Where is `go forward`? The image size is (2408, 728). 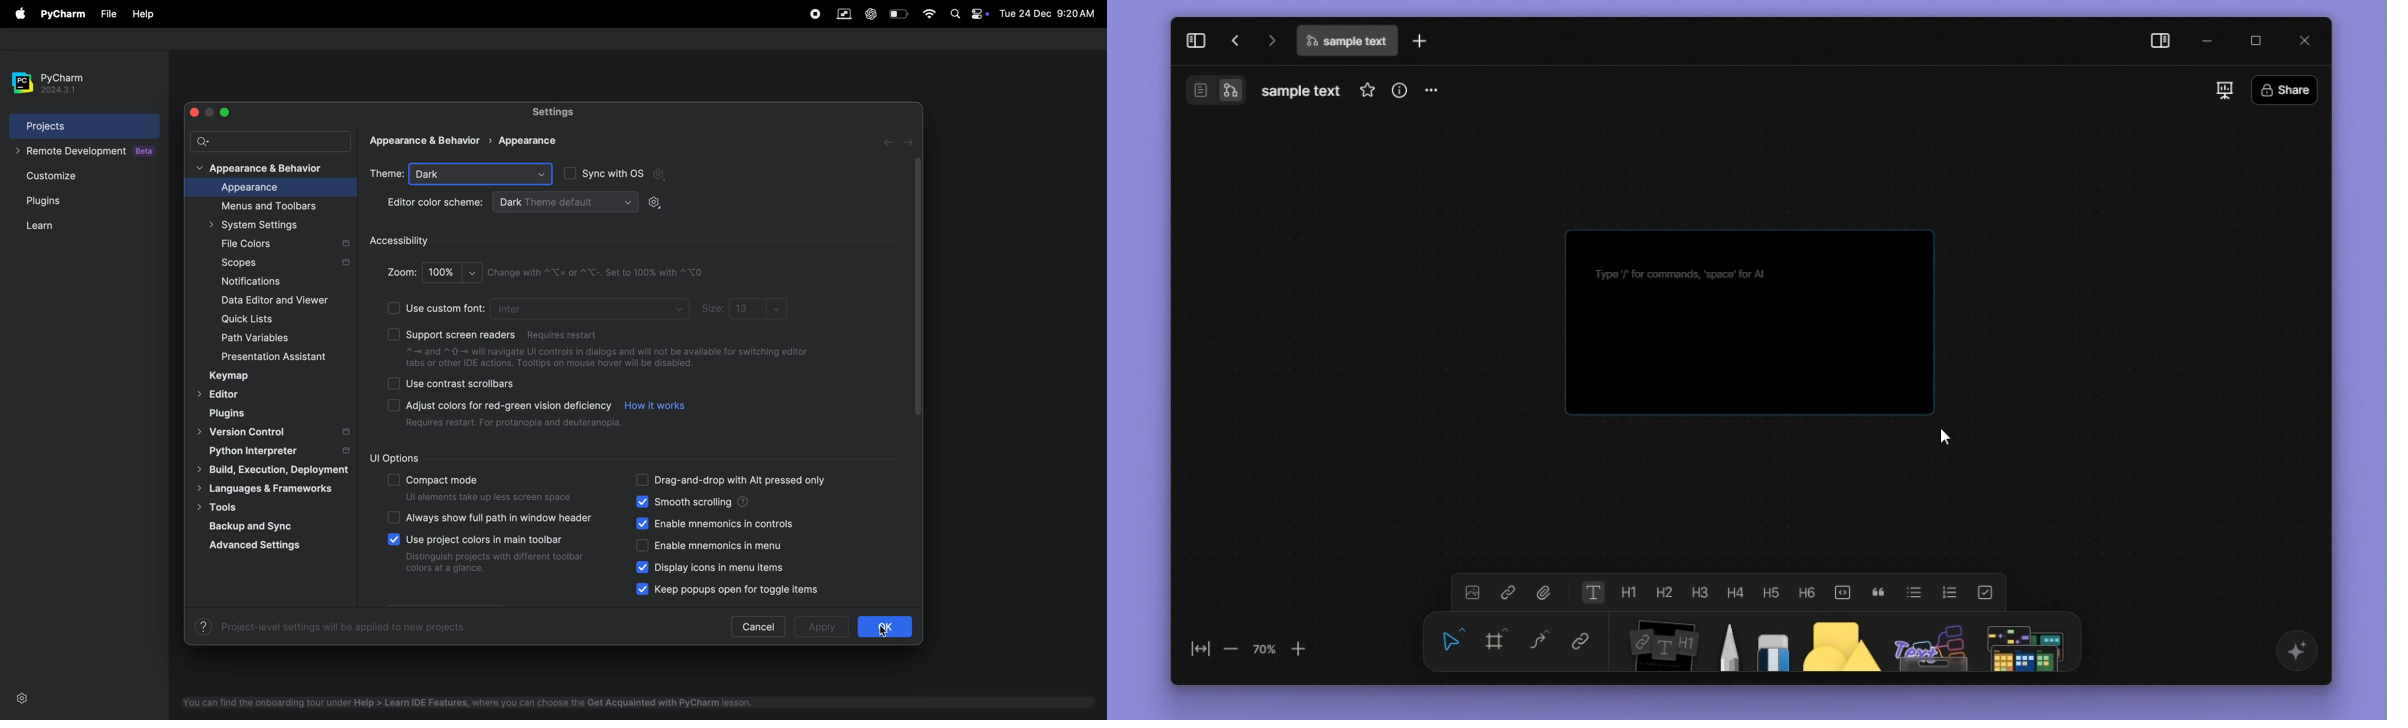
go forward is located at coordinates (1269, 39).